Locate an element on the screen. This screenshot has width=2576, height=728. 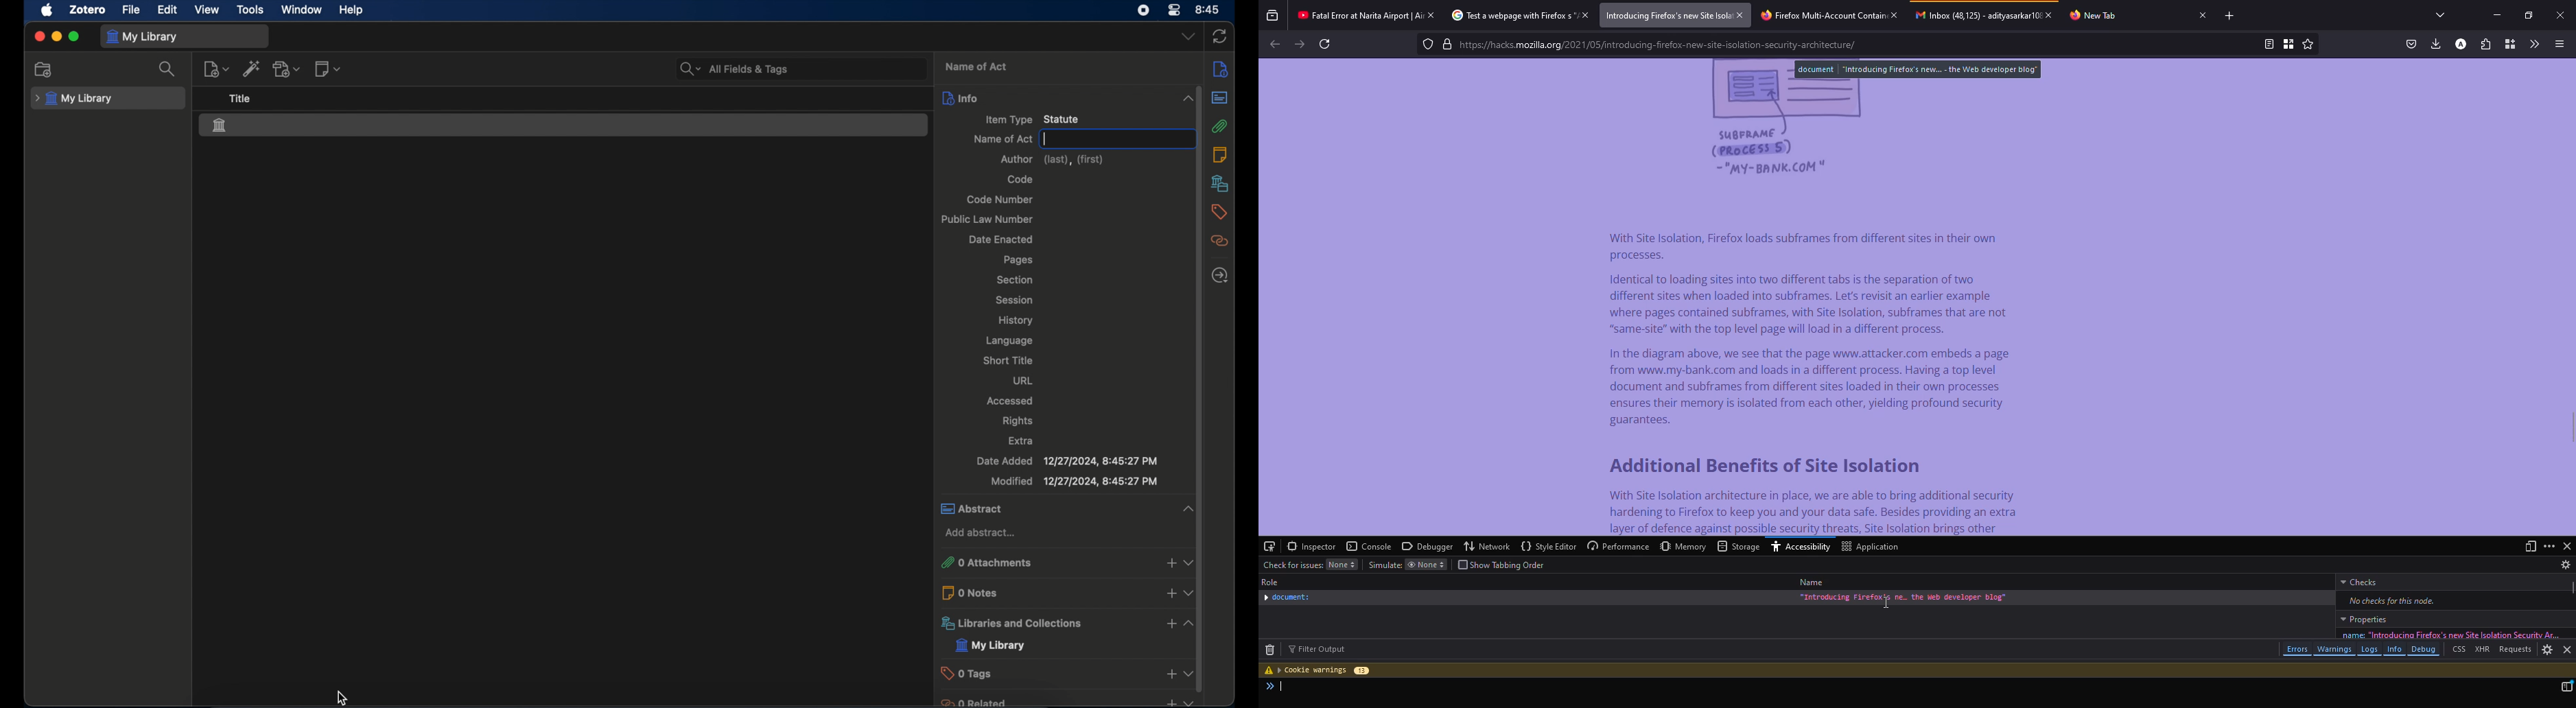
name of act is located at coordinates (1002, 139).